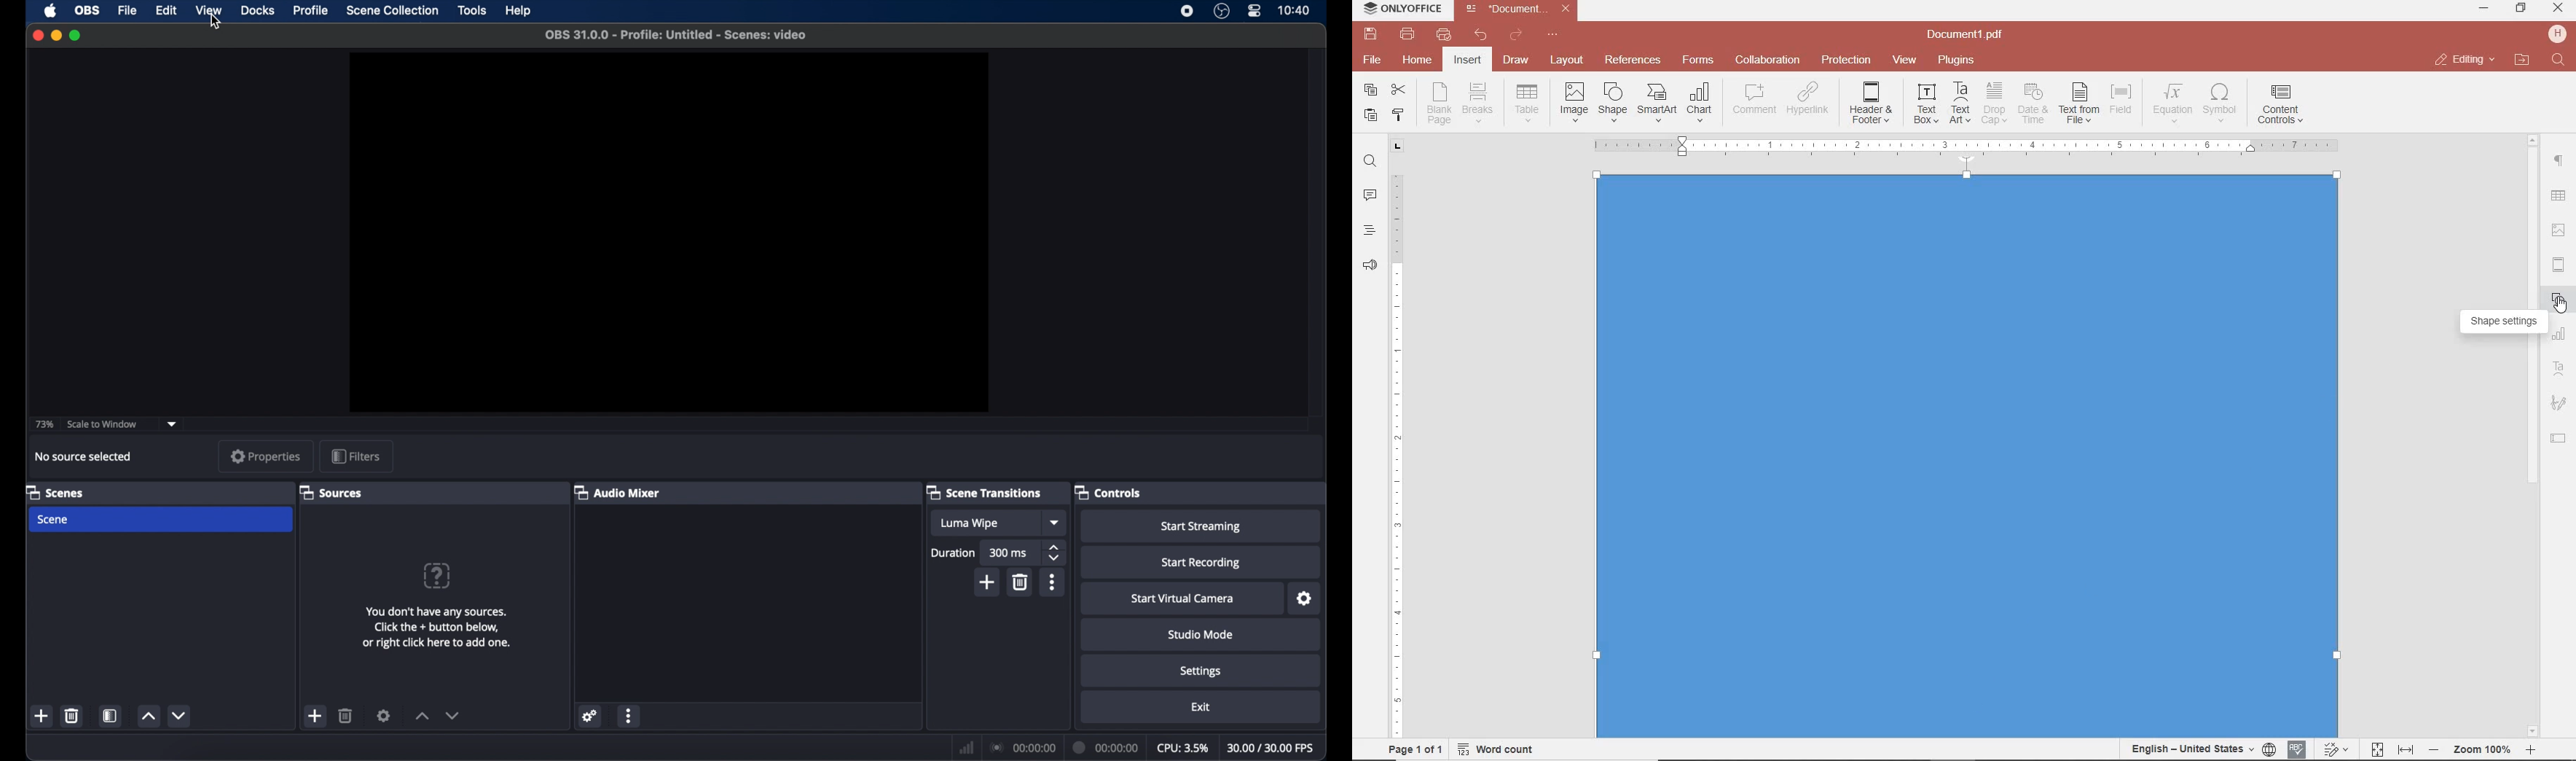 The width and height of the screenshot is (2576, 784). Describe the element at coordinates (1201, 562) in the screenshot. I see `start recording` at that location.